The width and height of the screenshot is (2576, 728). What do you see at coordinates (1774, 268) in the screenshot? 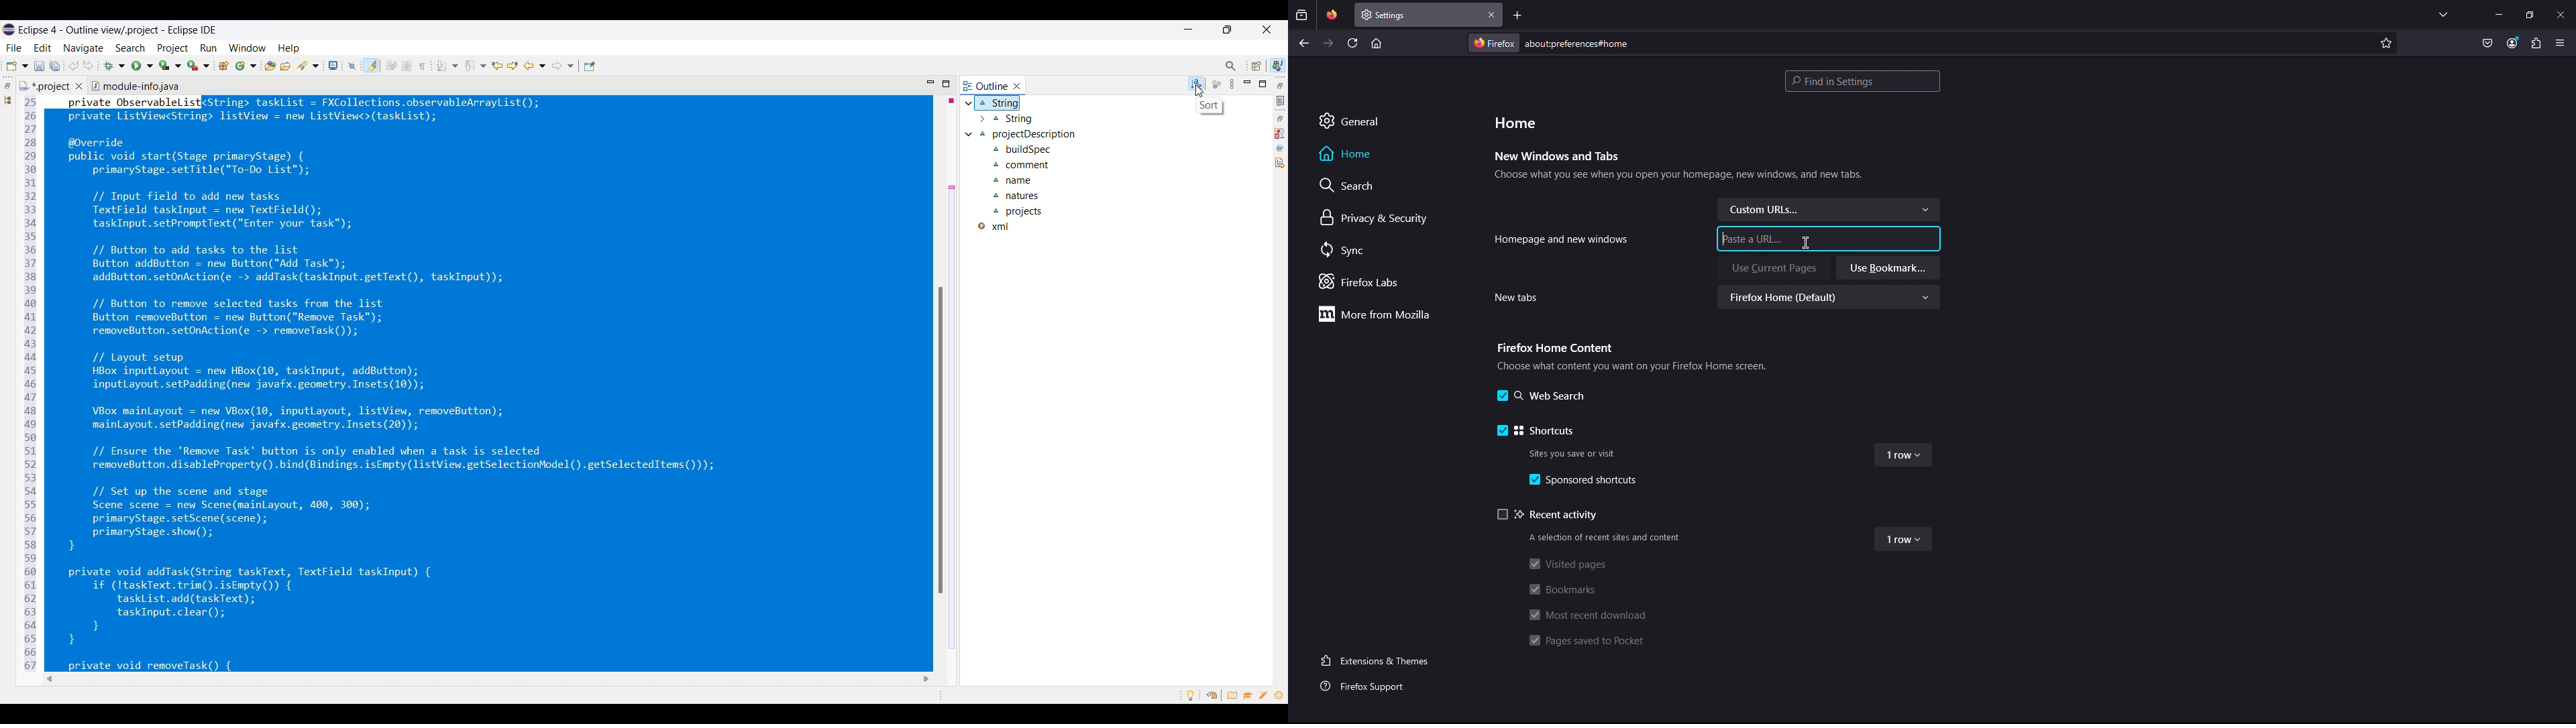
I see `Use Current Pages` at bounding box center [1774, 268].